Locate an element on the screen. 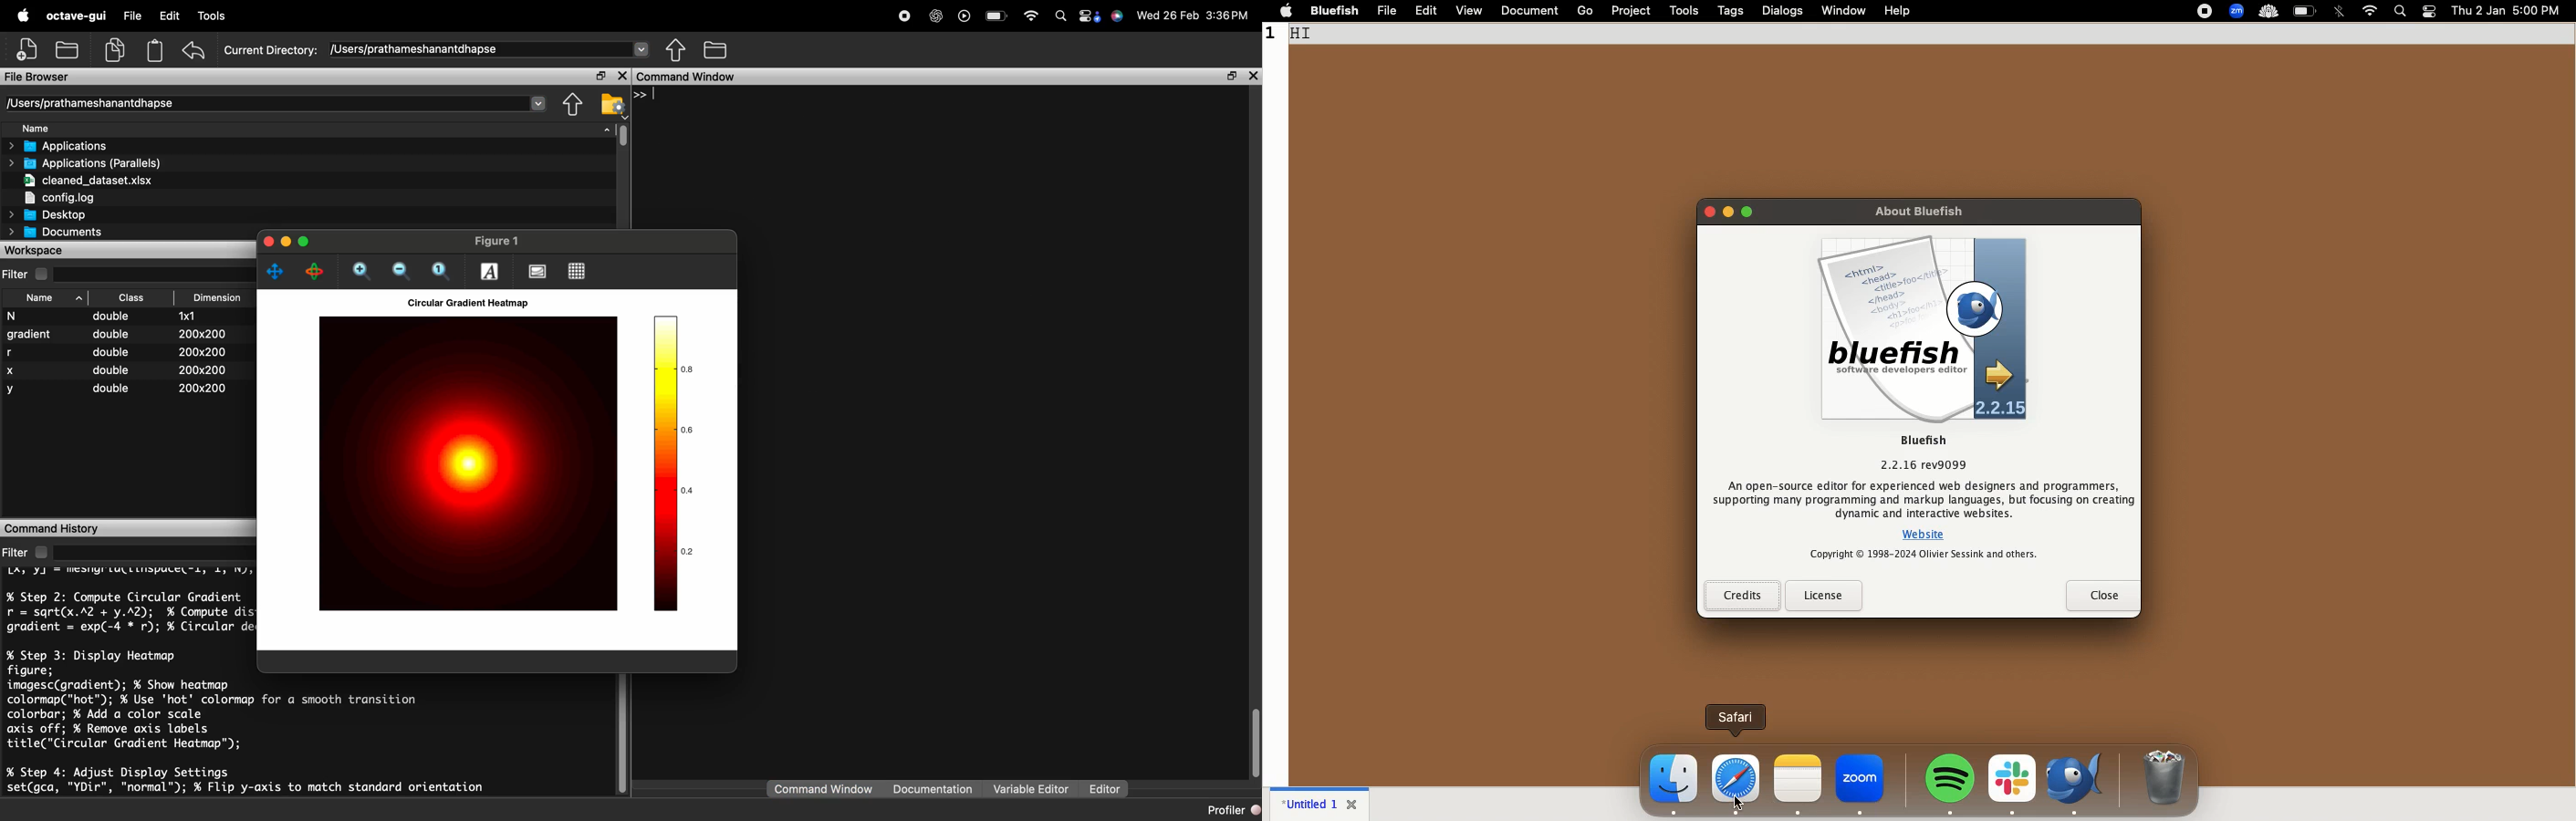 The height and width of the screenshot is (840, 2576). website is located at coordinates (1928, 534).